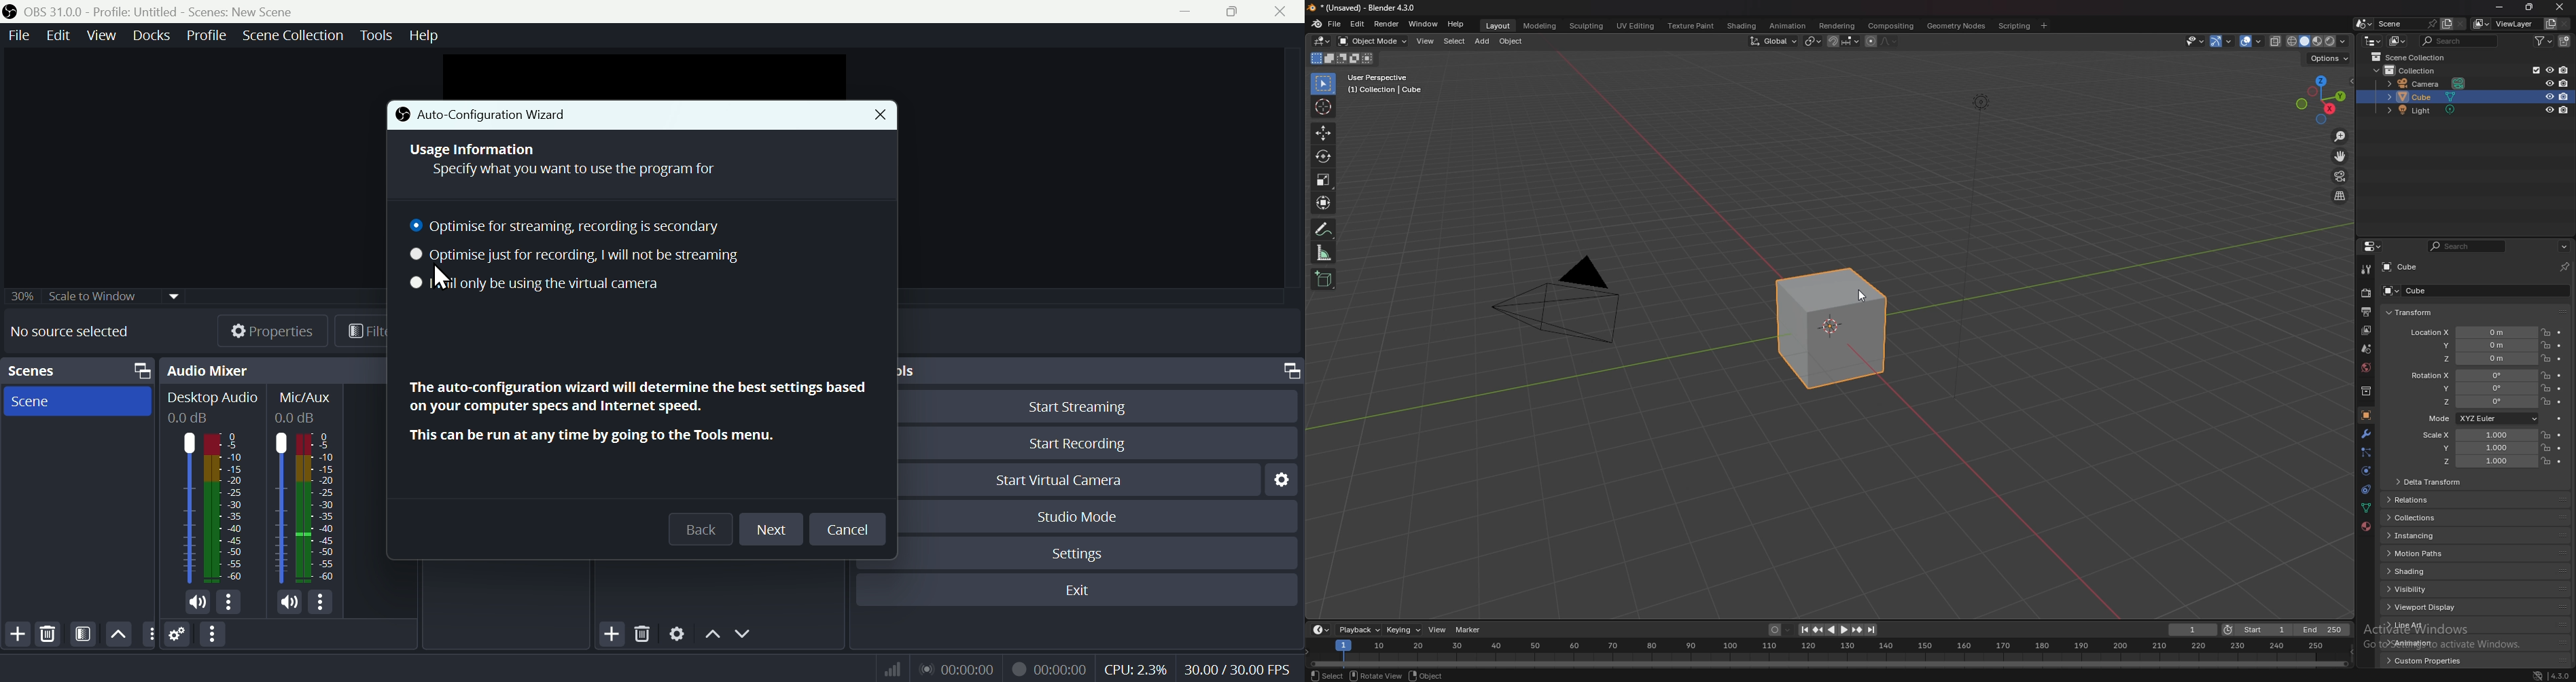  I want to click on mic, so click(290, 601).